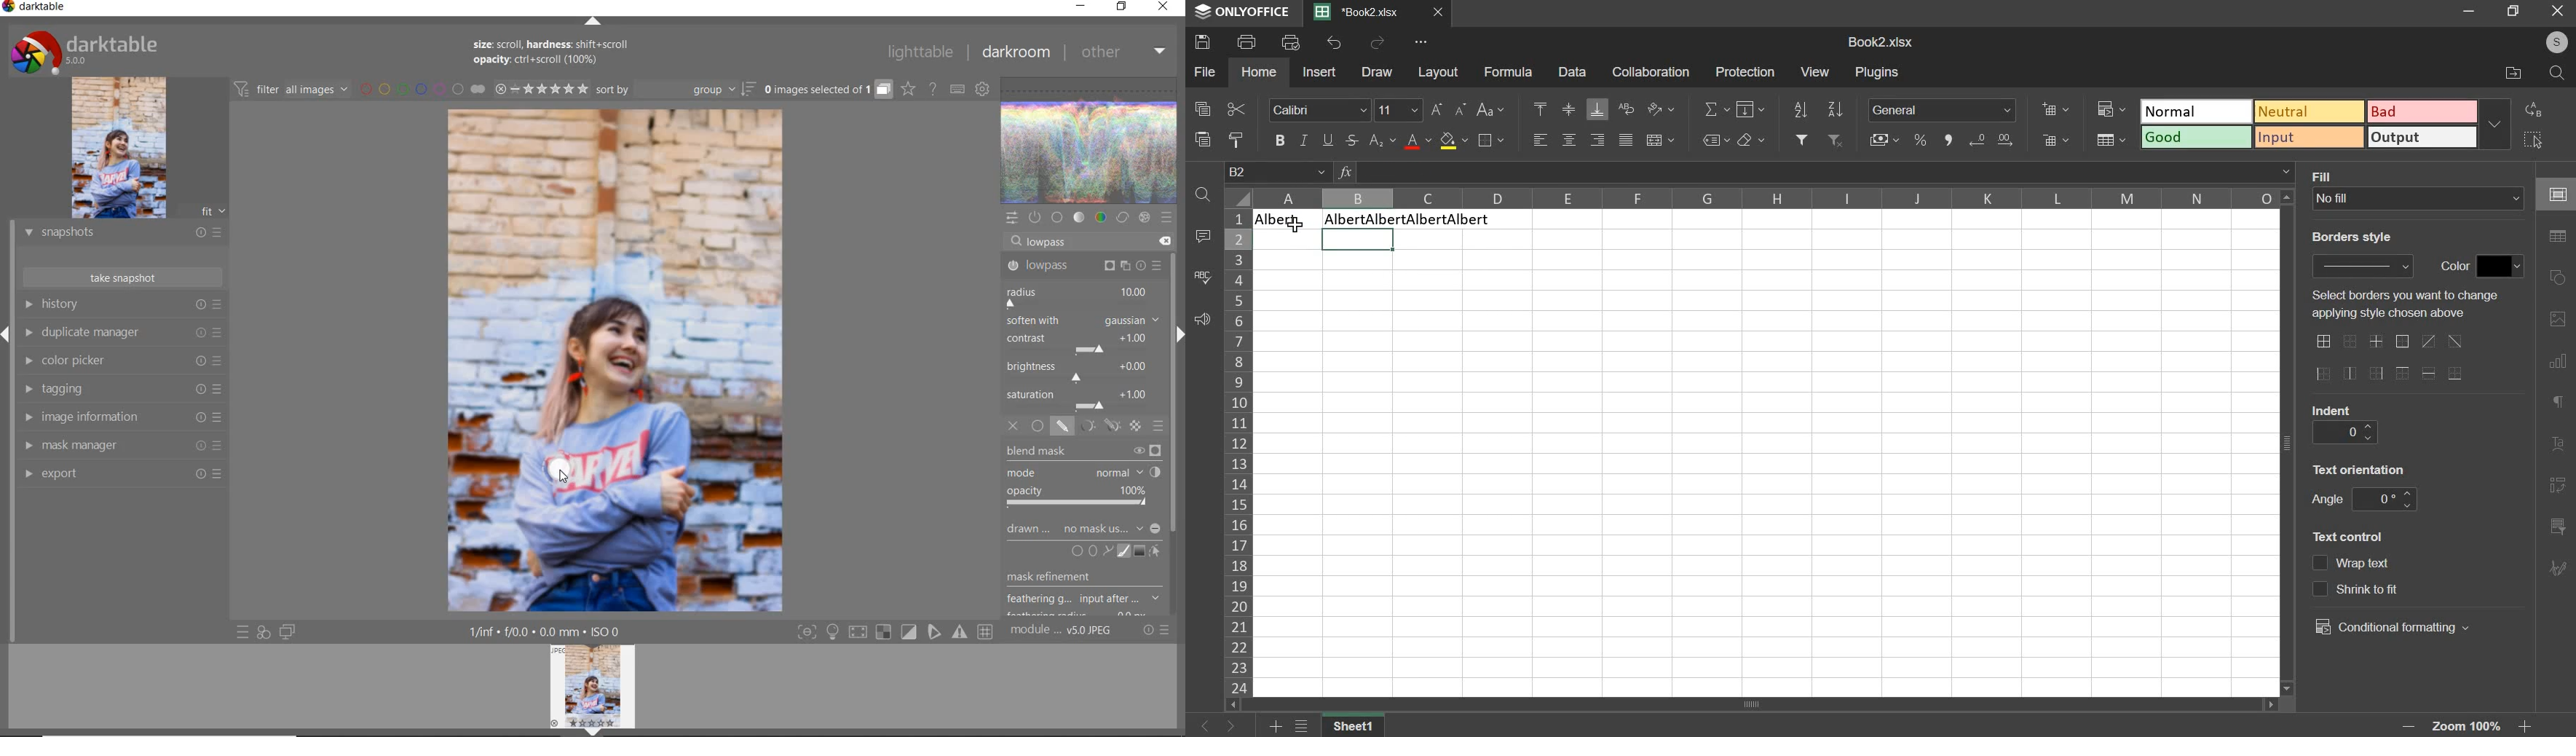  Describe the element at coordinates (1328, 138) in the screenshot. I see `underline` at that location.